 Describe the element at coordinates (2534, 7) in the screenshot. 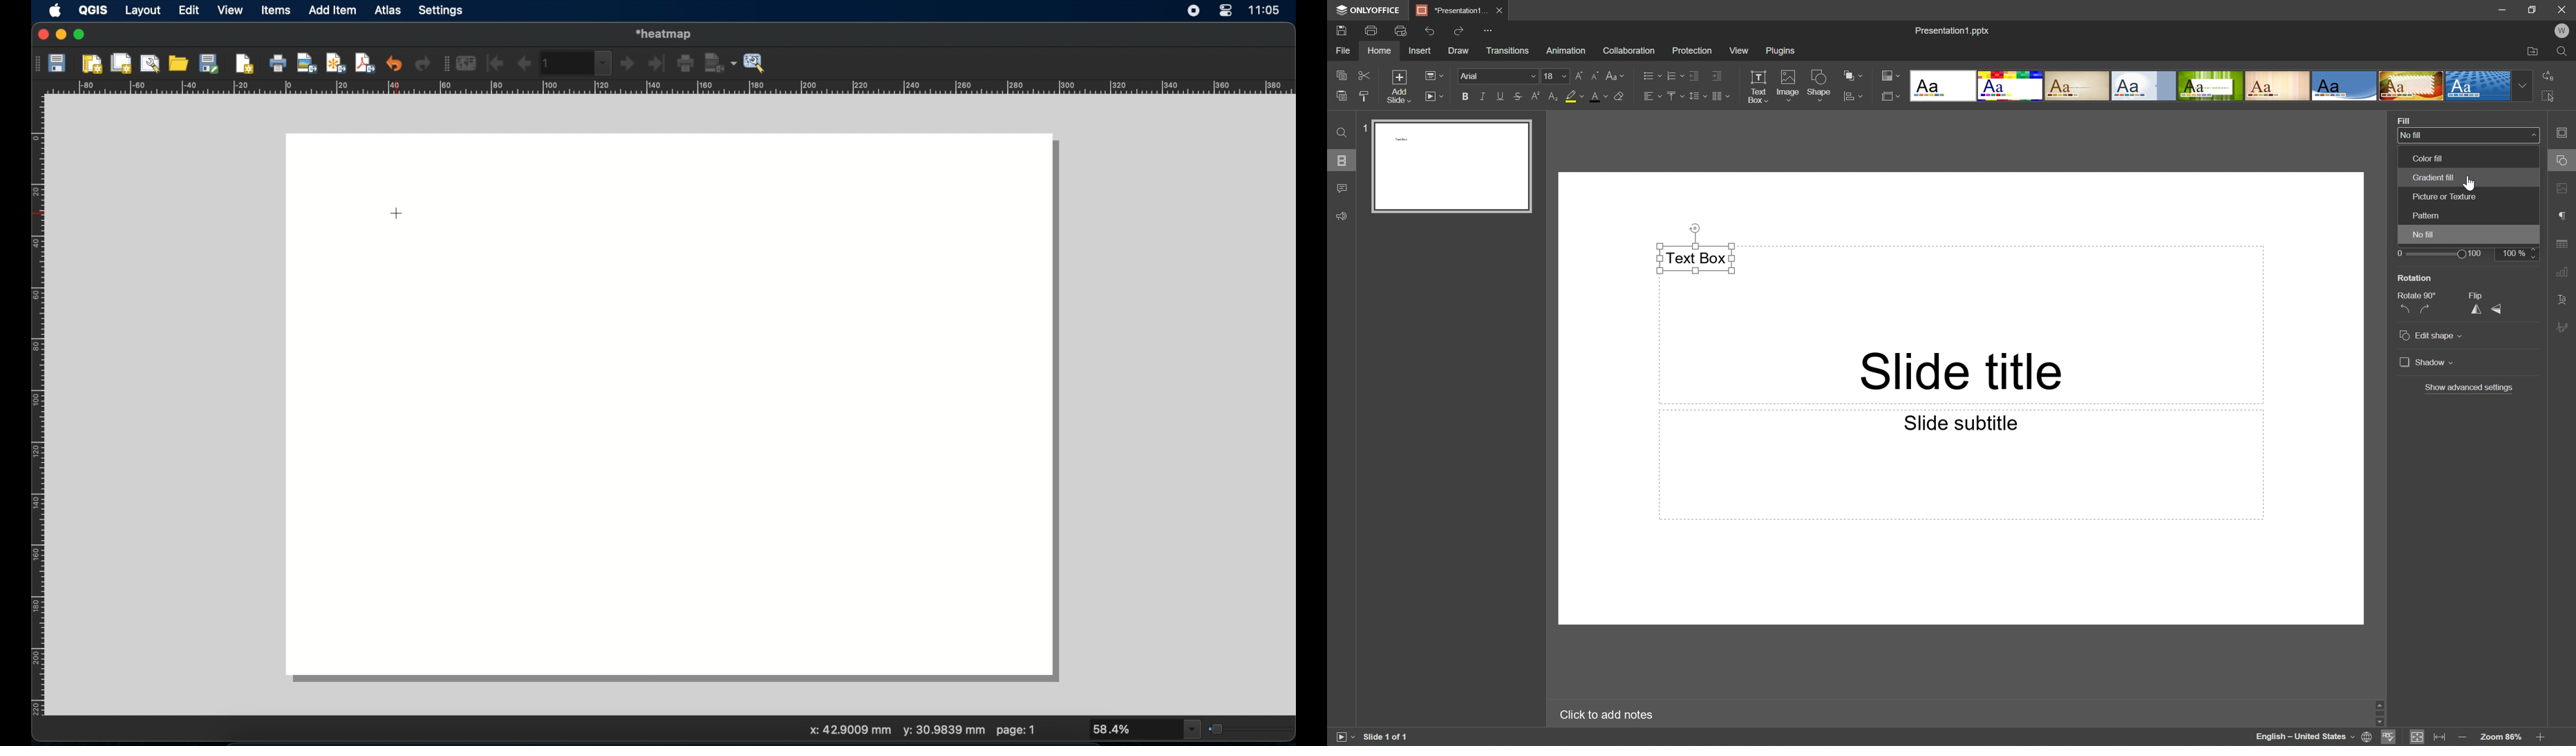

I see `Restore Down` at that location.